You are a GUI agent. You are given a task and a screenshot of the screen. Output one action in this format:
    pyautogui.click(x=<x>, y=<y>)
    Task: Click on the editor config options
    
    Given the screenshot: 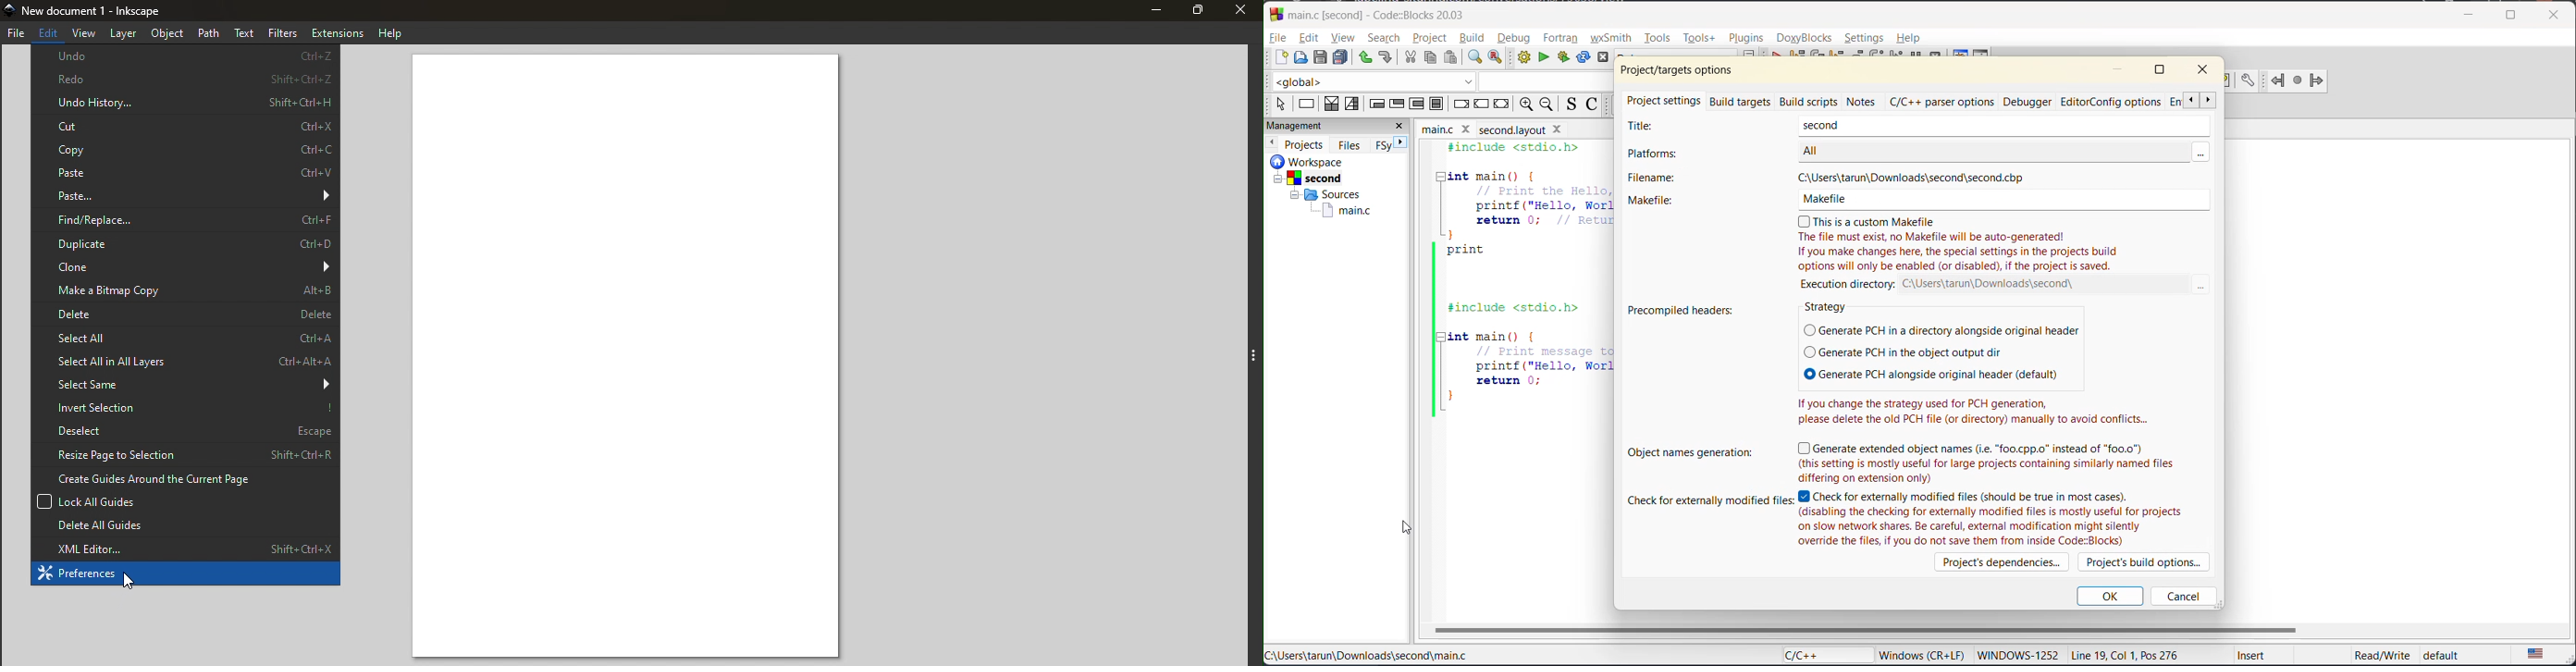 What is the action you would take?
    pyautogui.click(x=2111, y=103)
    